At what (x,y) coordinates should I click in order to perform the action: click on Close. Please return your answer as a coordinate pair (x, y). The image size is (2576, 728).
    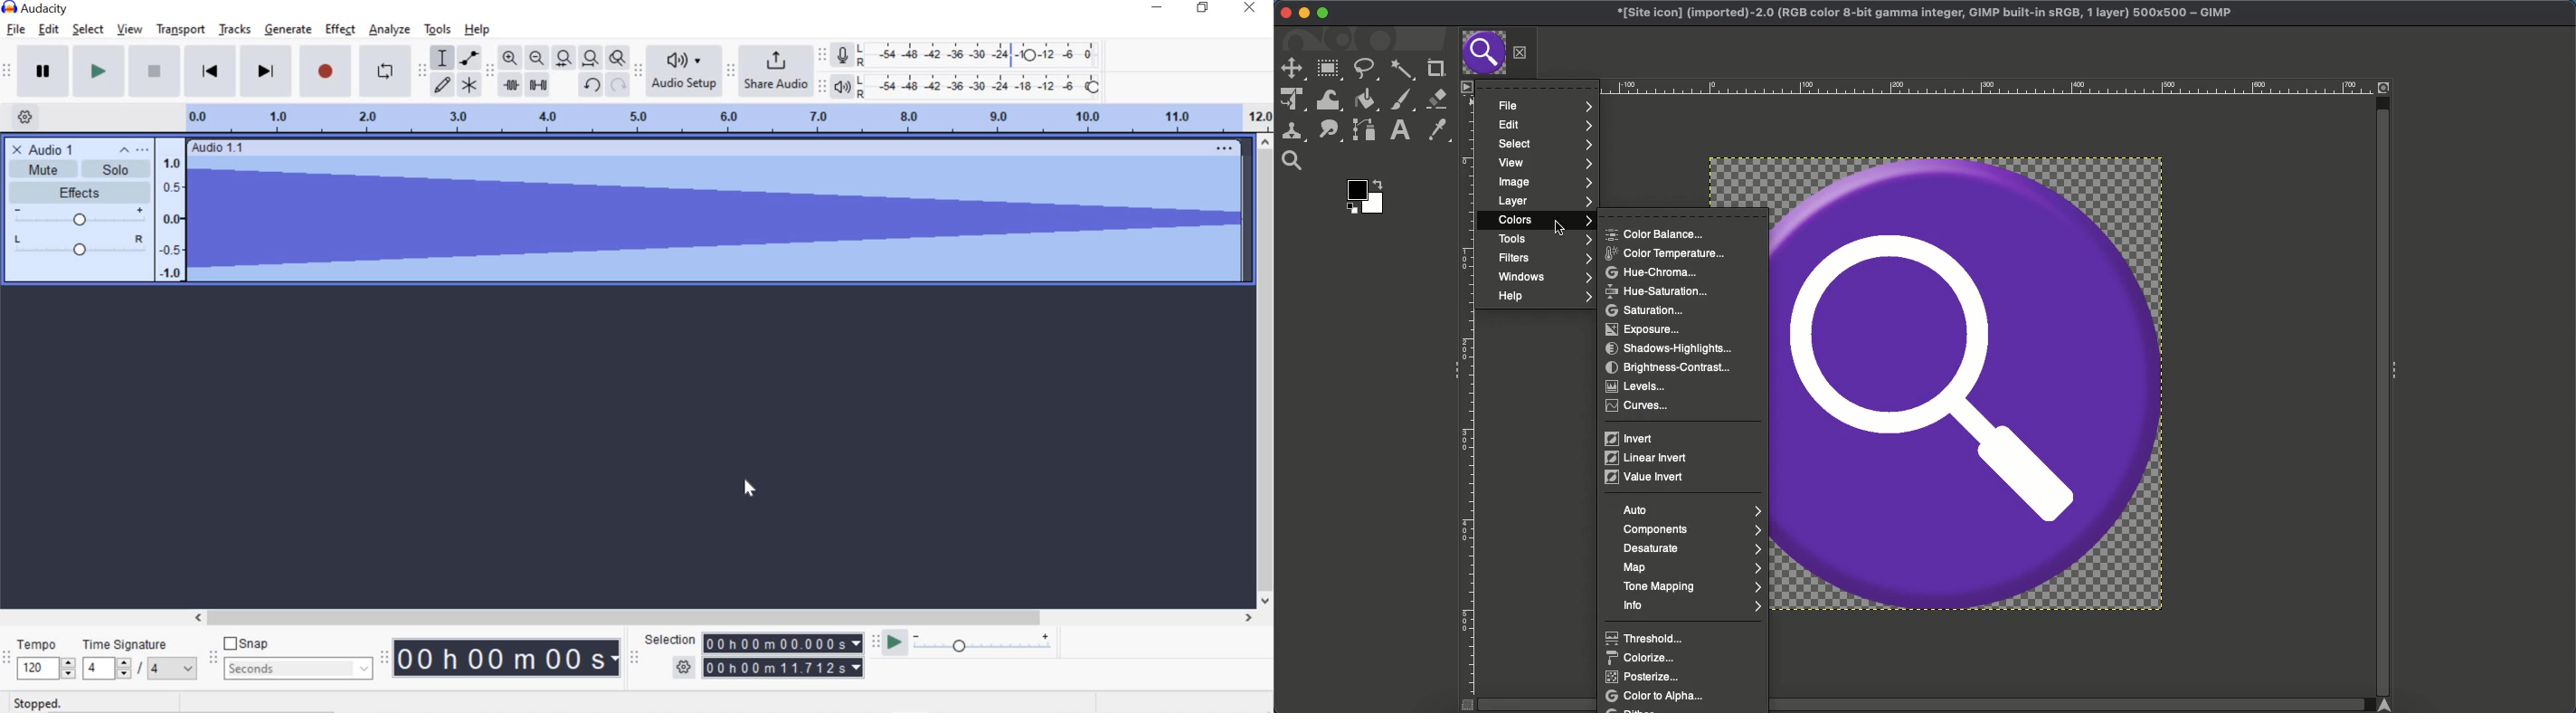
    Looking at the image, I should click on (1284, 12).